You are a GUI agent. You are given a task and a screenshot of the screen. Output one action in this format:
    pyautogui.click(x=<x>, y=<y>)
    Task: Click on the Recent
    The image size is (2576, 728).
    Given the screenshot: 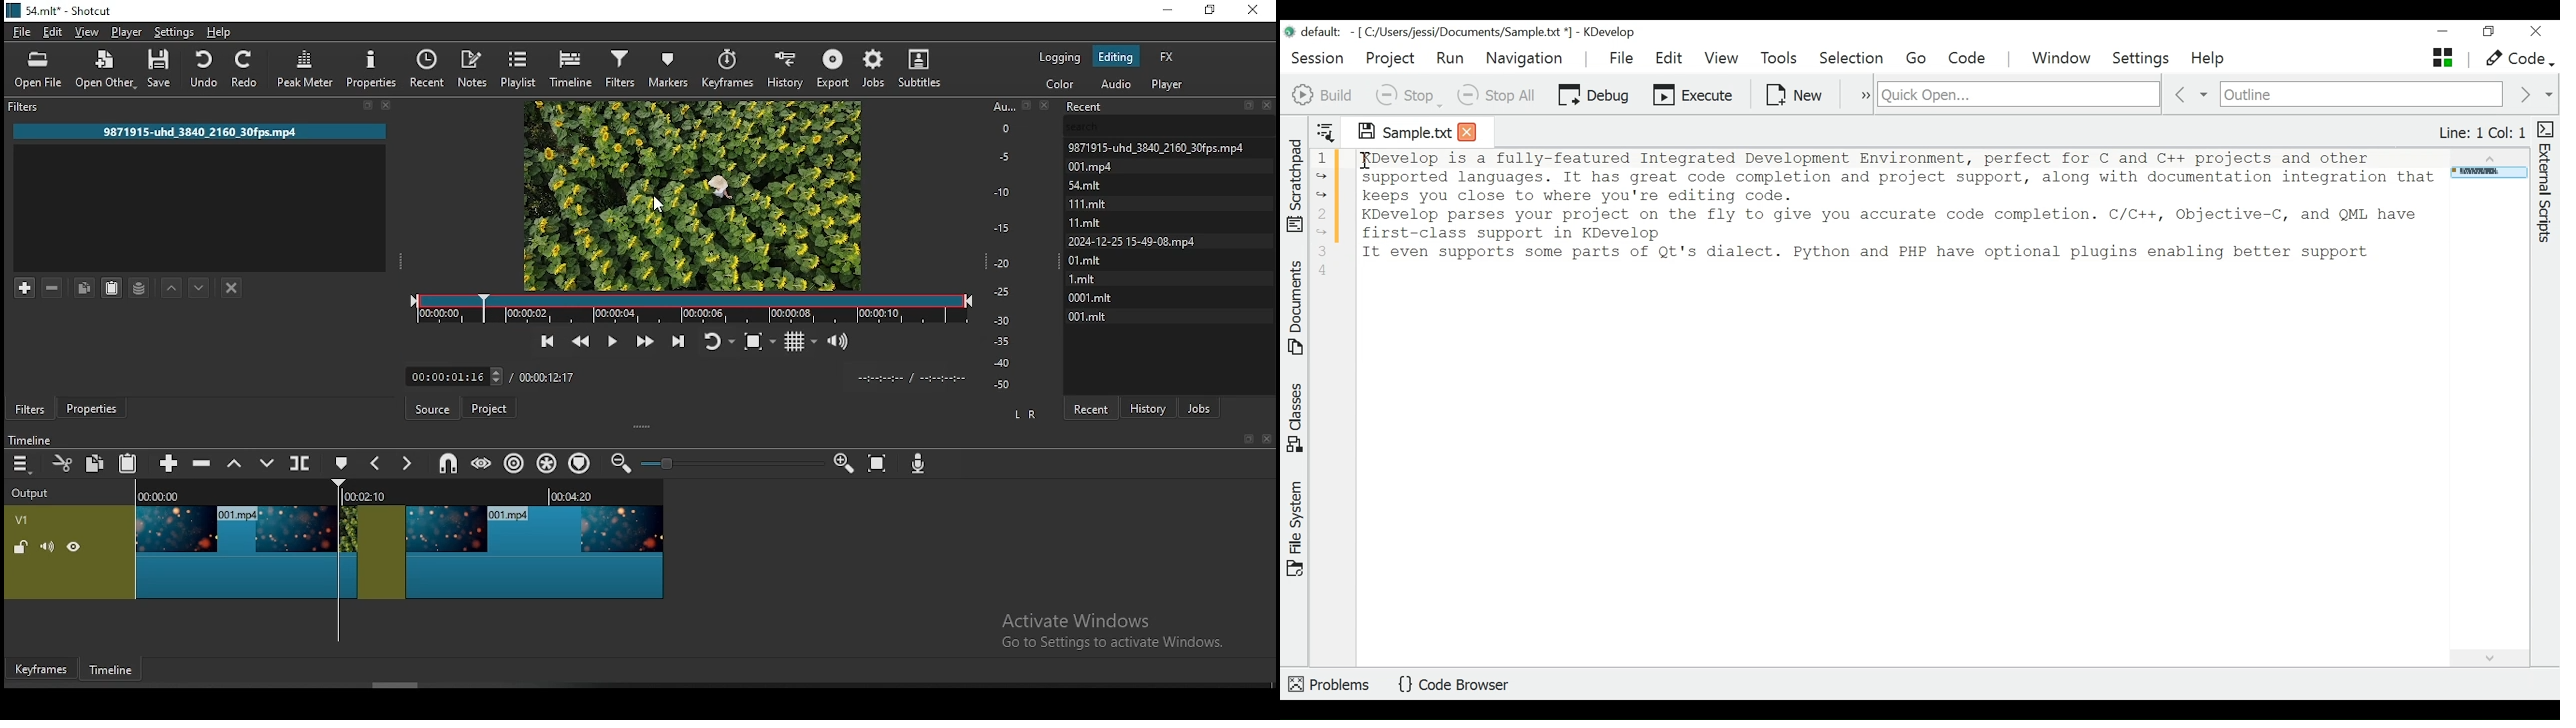 What is the action you would take?
    pyautogui.click(x=1171, y=107)
    